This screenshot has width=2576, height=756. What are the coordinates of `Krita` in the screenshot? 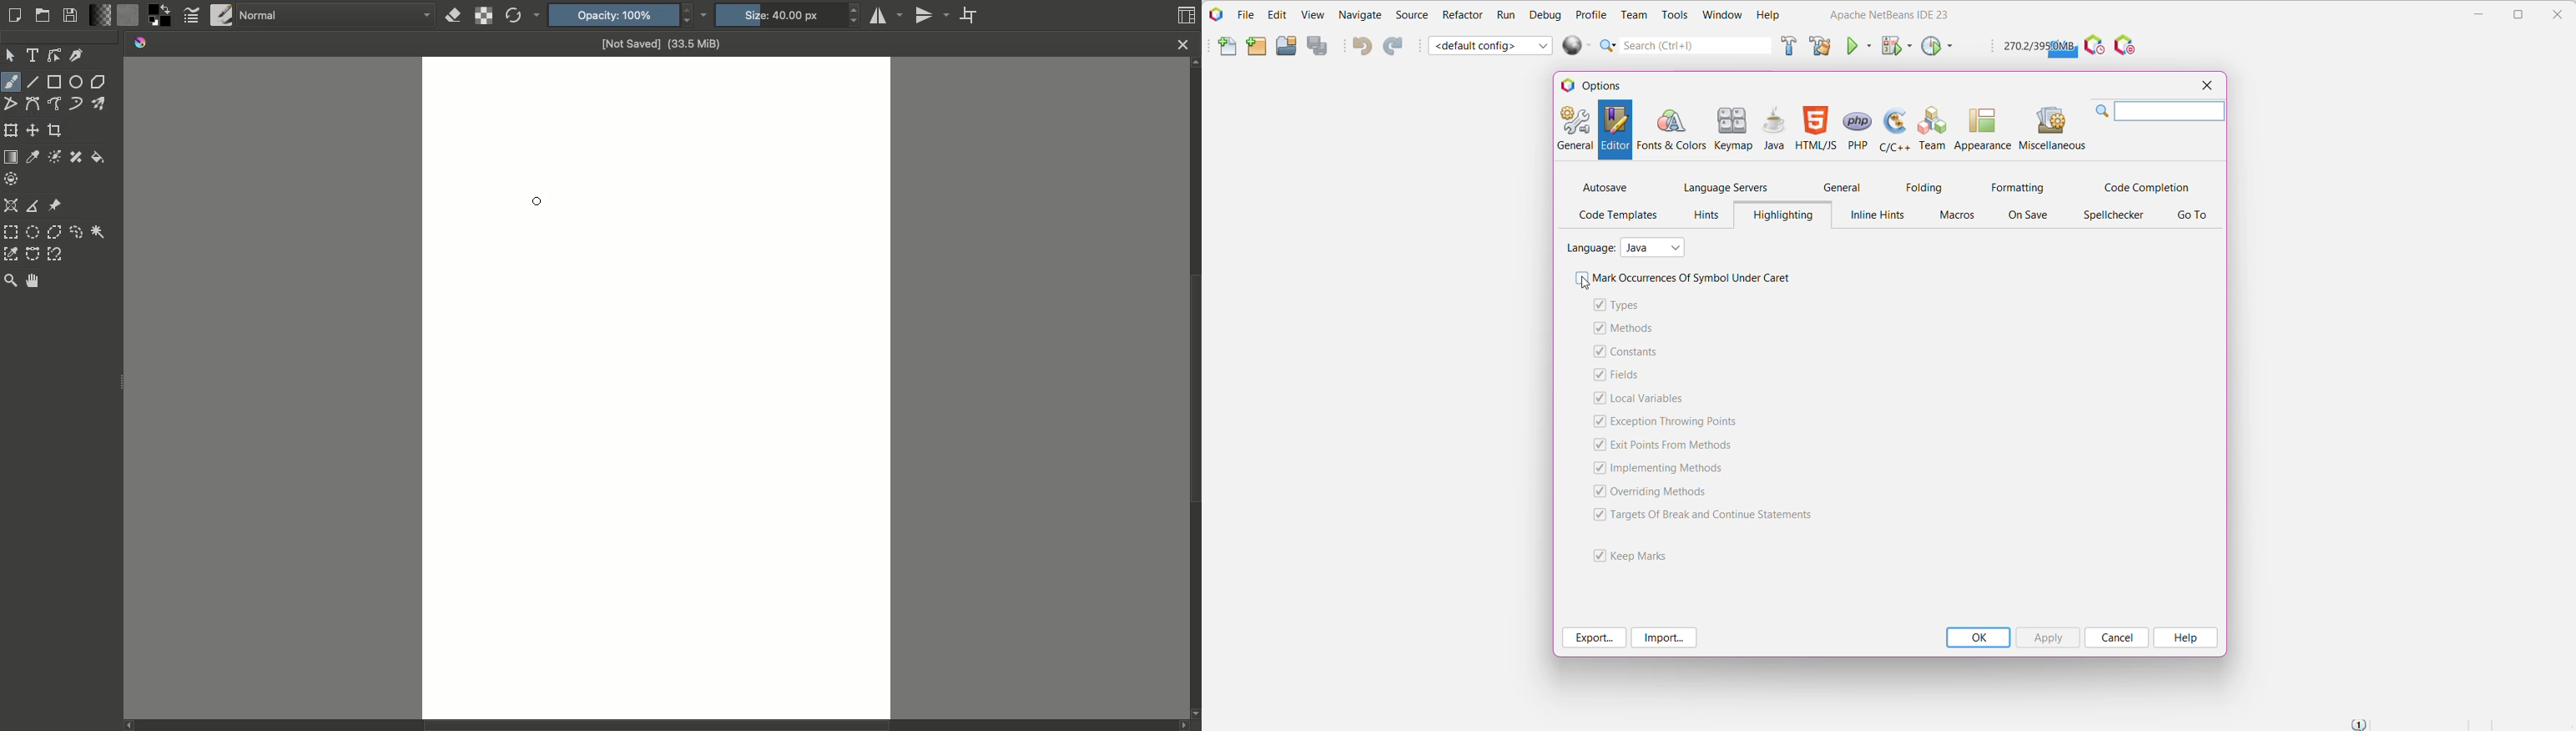 It's located at (142, 43).